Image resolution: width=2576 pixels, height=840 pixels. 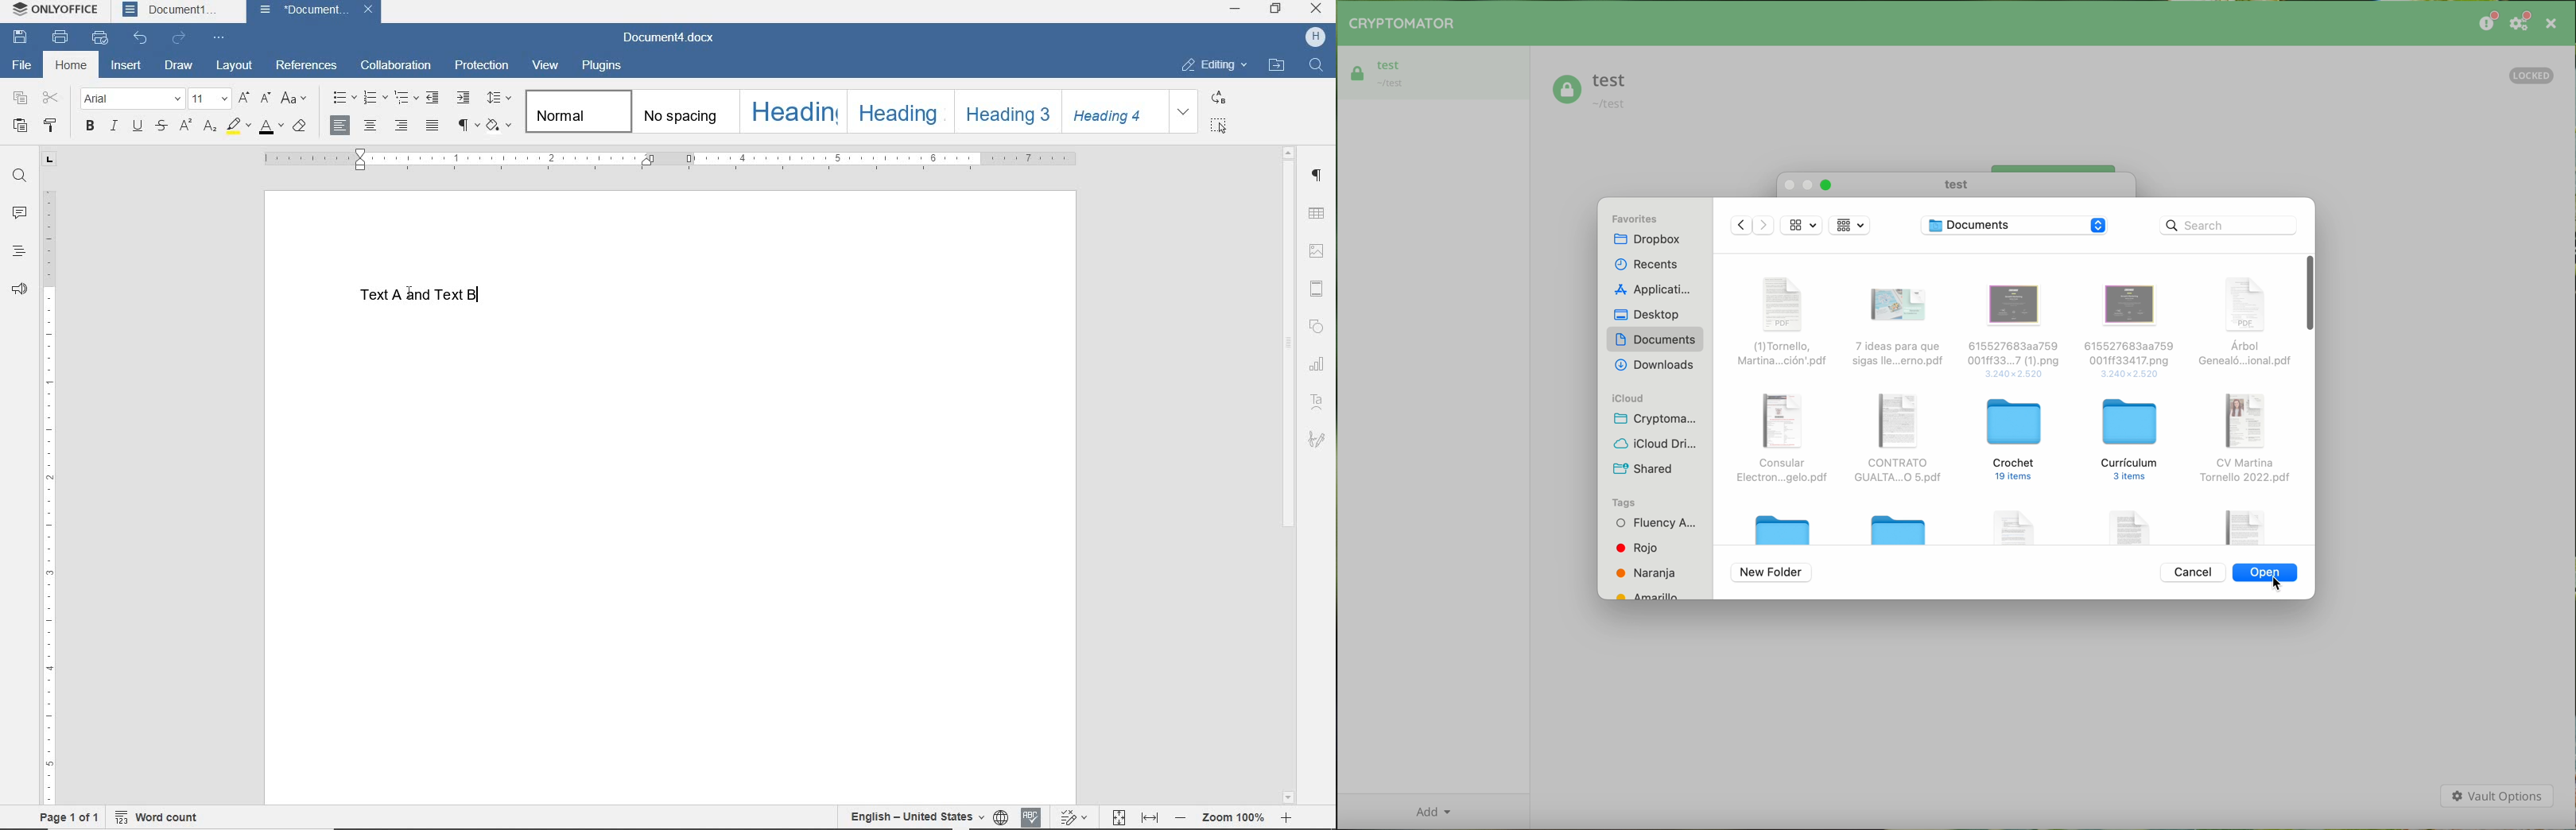 I want to click on FONT COLOR, so click(x=271, y=128).